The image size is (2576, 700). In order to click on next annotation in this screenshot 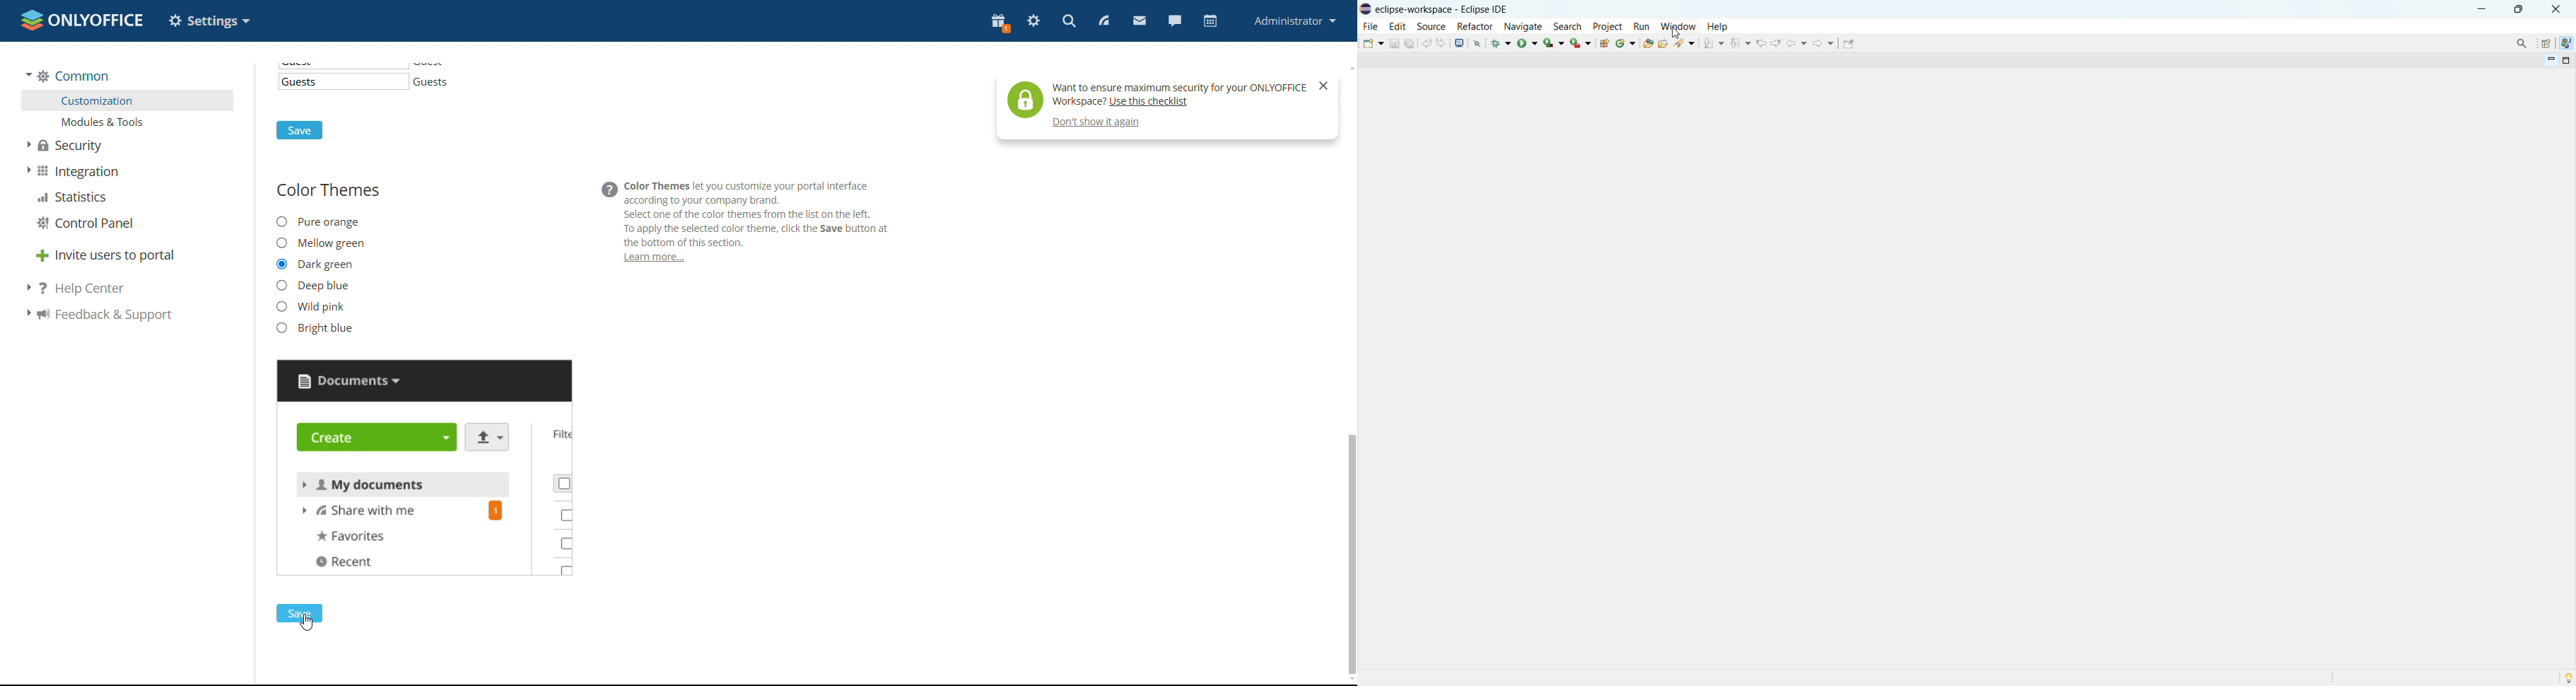, I will do `click(1714, 43)`.